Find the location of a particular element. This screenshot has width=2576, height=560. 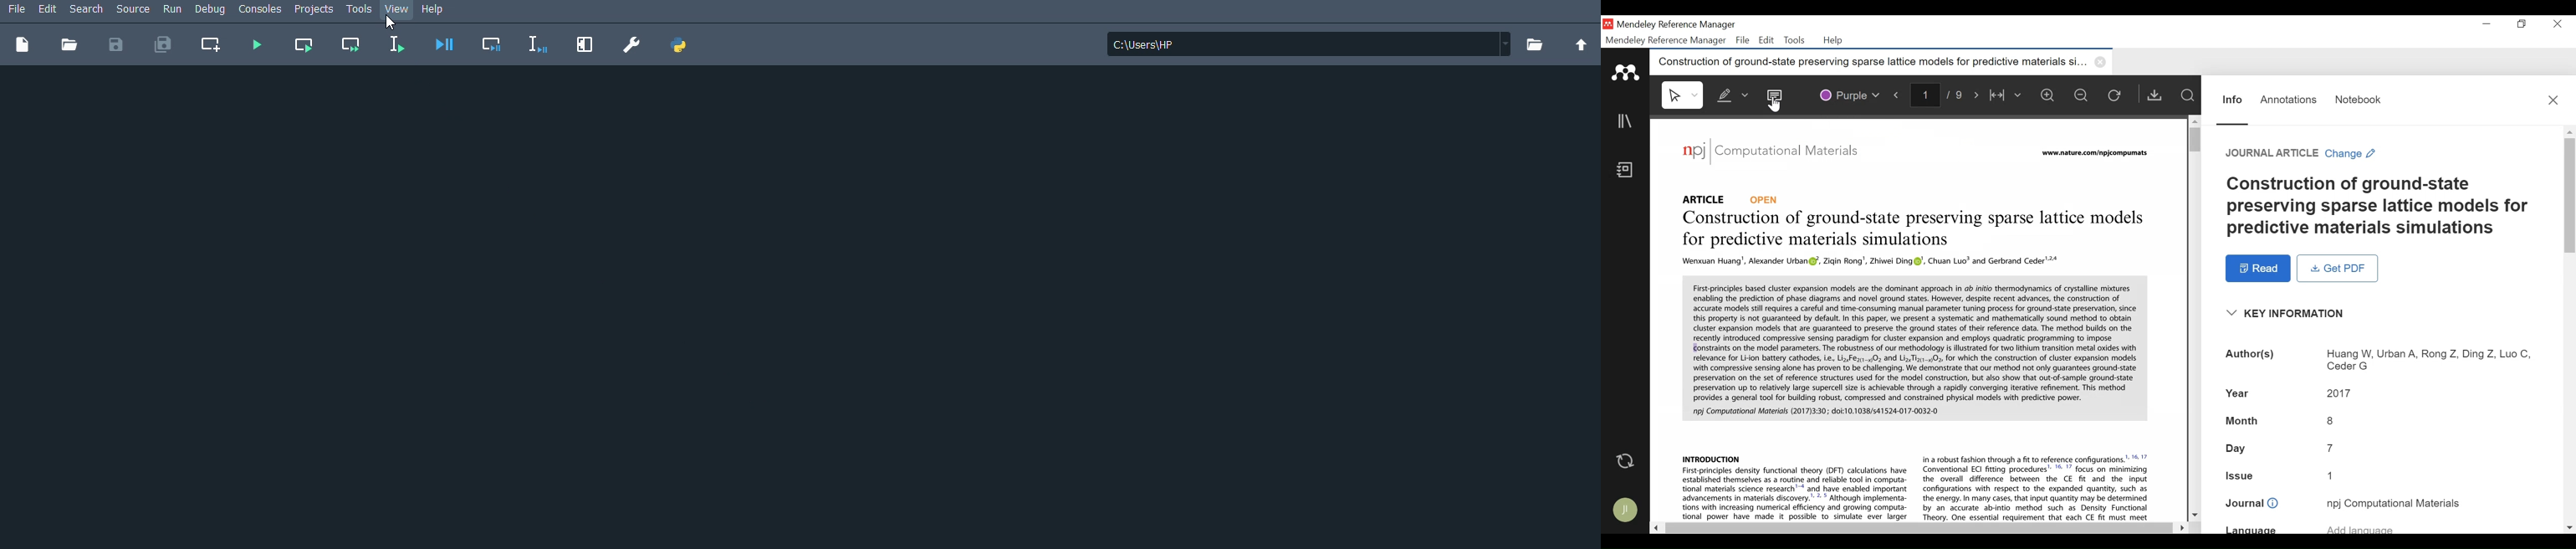

Scroll up is located at coordinates (2570, 132).